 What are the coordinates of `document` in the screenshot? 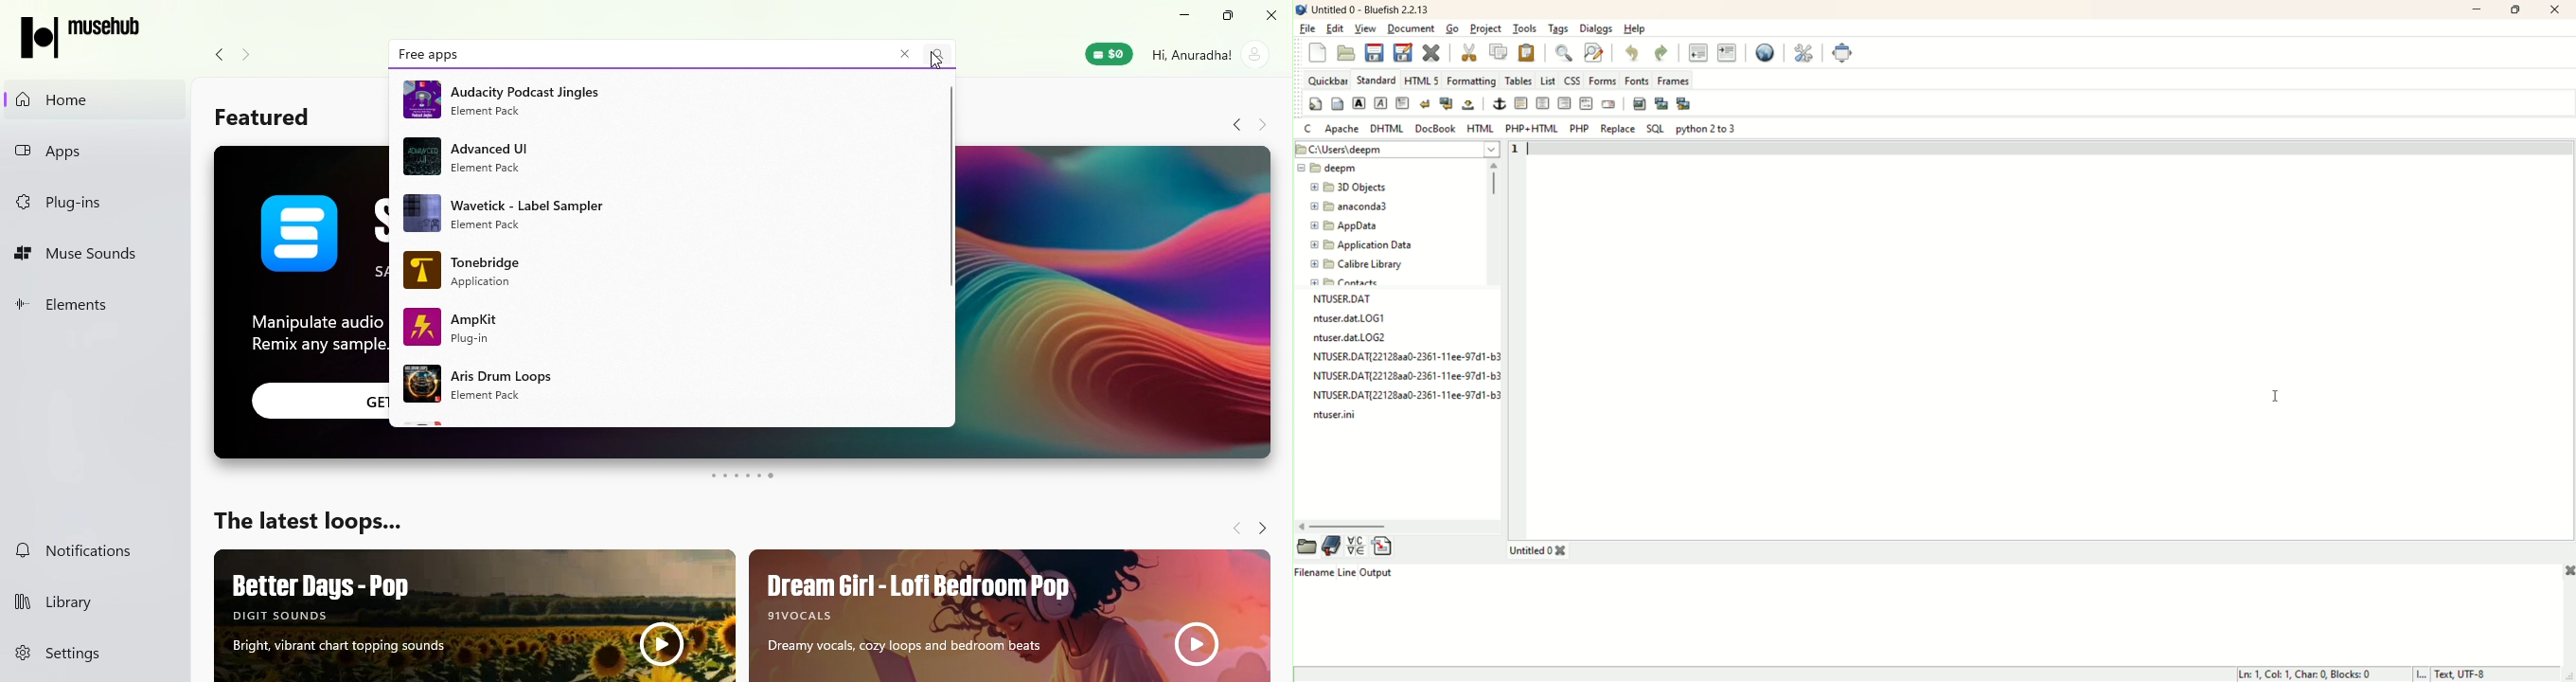 It's located at (1412, 29).